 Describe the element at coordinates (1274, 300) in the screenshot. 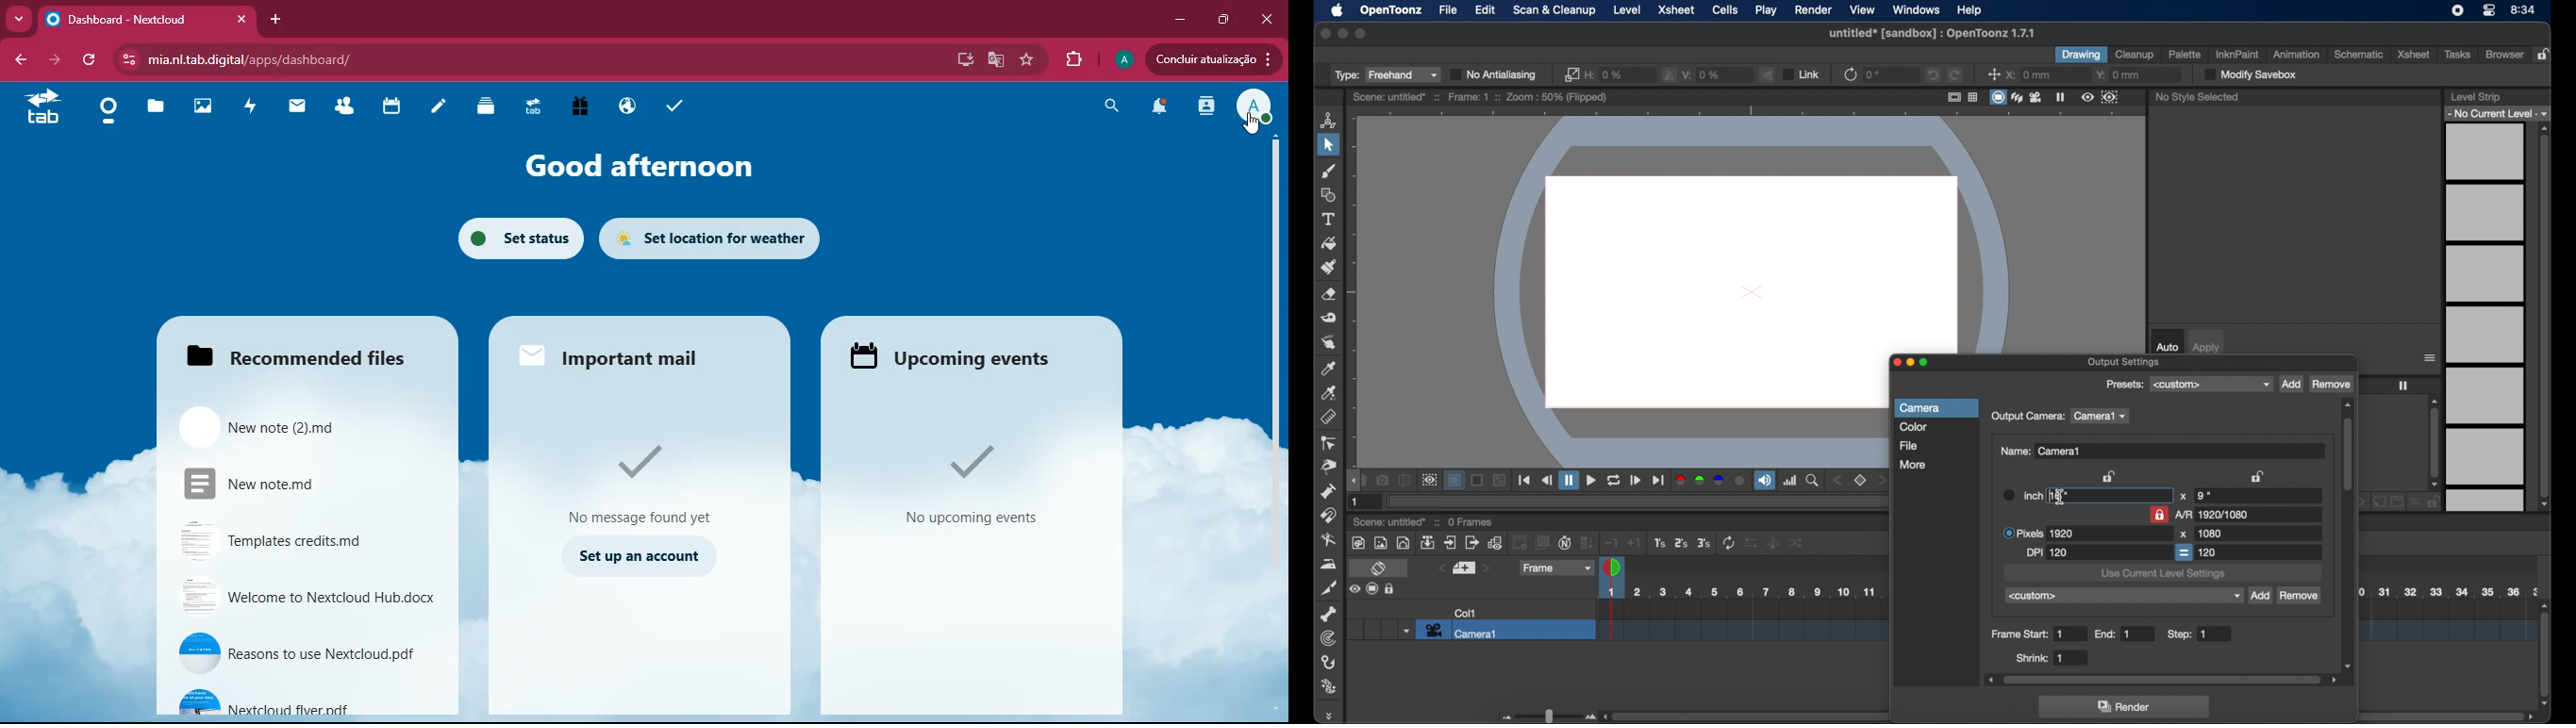

I see `scroll bar` at that location.